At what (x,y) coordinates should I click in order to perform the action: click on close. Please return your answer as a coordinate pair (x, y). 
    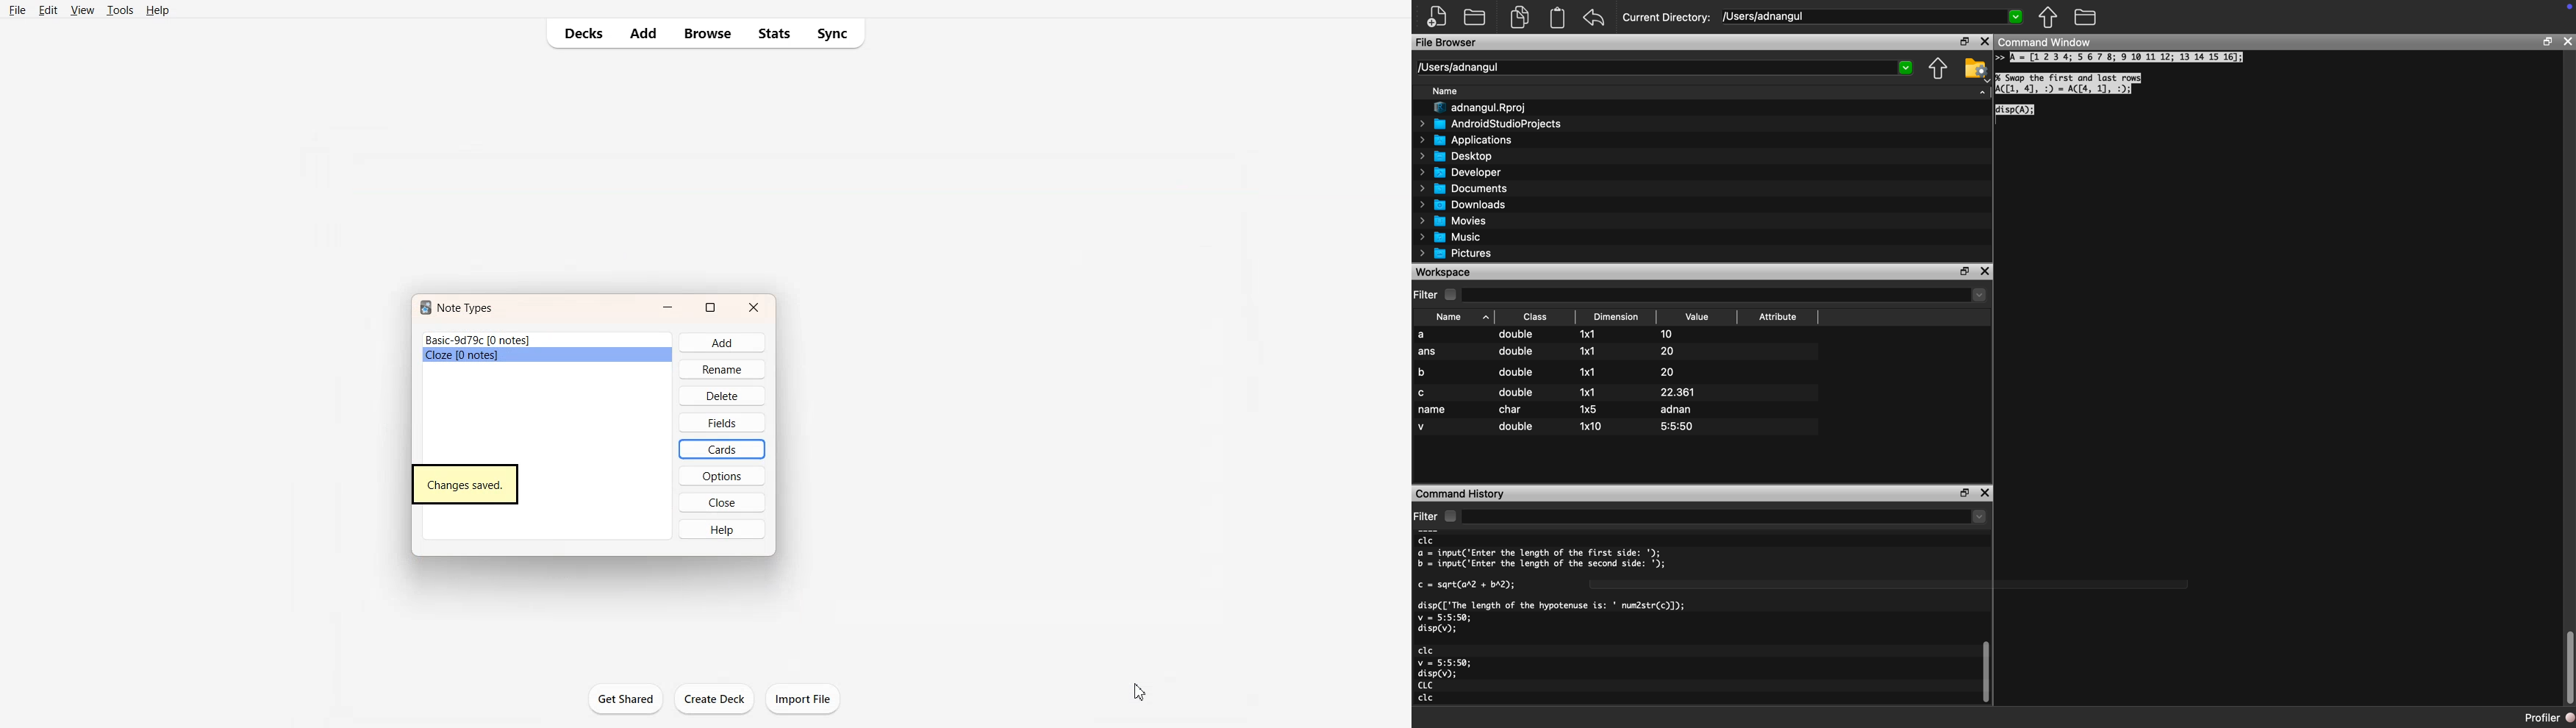
    Looking at the image, I should click on (725, 502).